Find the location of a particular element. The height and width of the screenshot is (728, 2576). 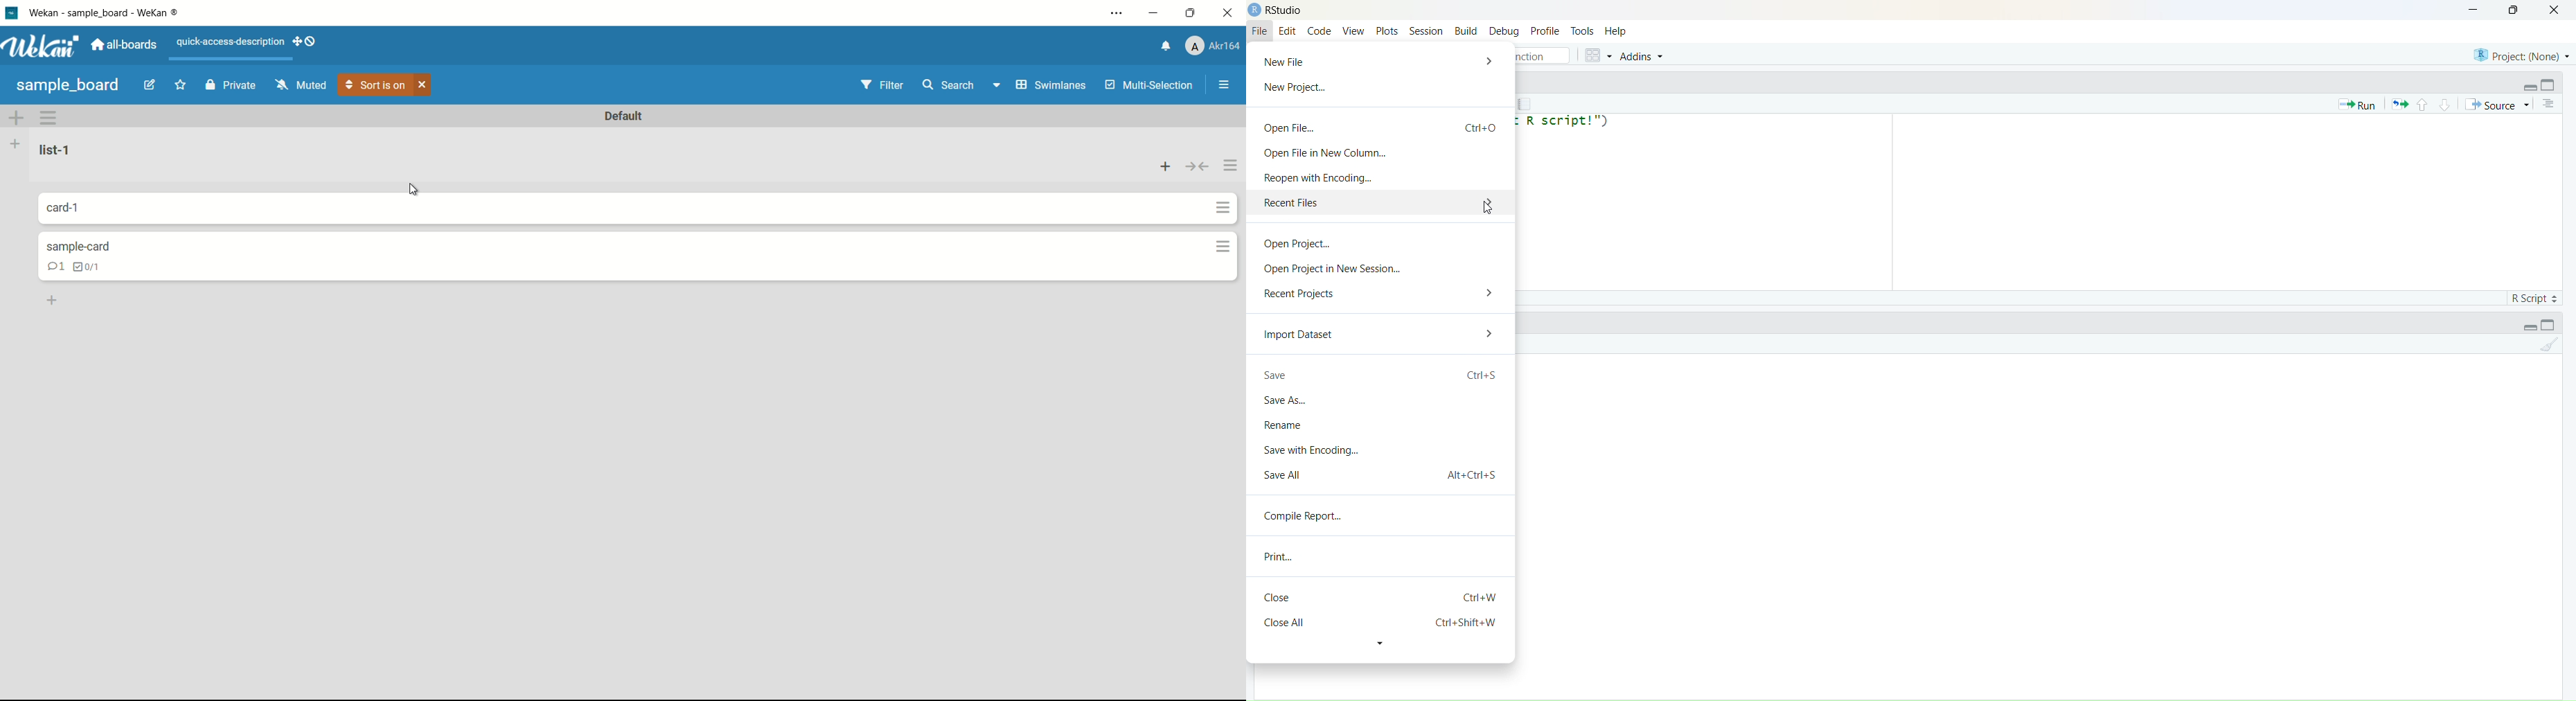

board name is located at coordinates (69, 86).